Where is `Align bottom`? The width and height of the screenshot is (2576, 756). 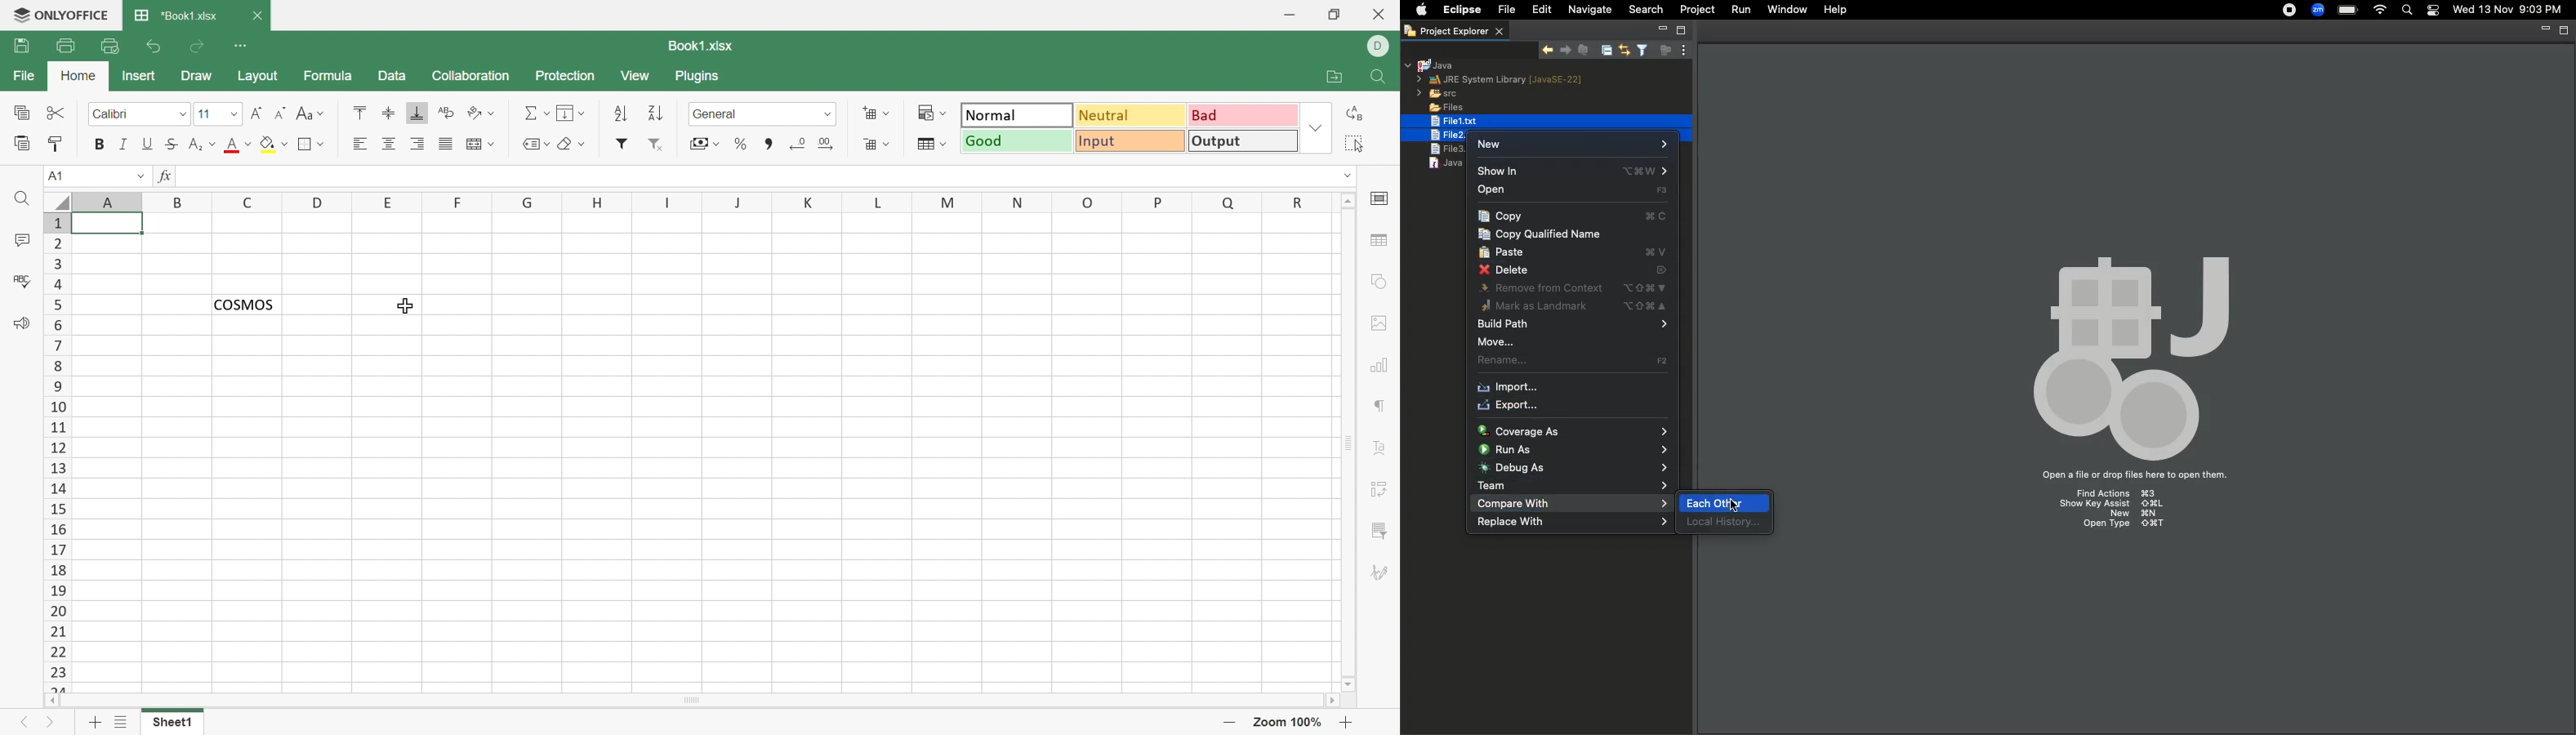
Align bottom is located at coordinates (418, 113).